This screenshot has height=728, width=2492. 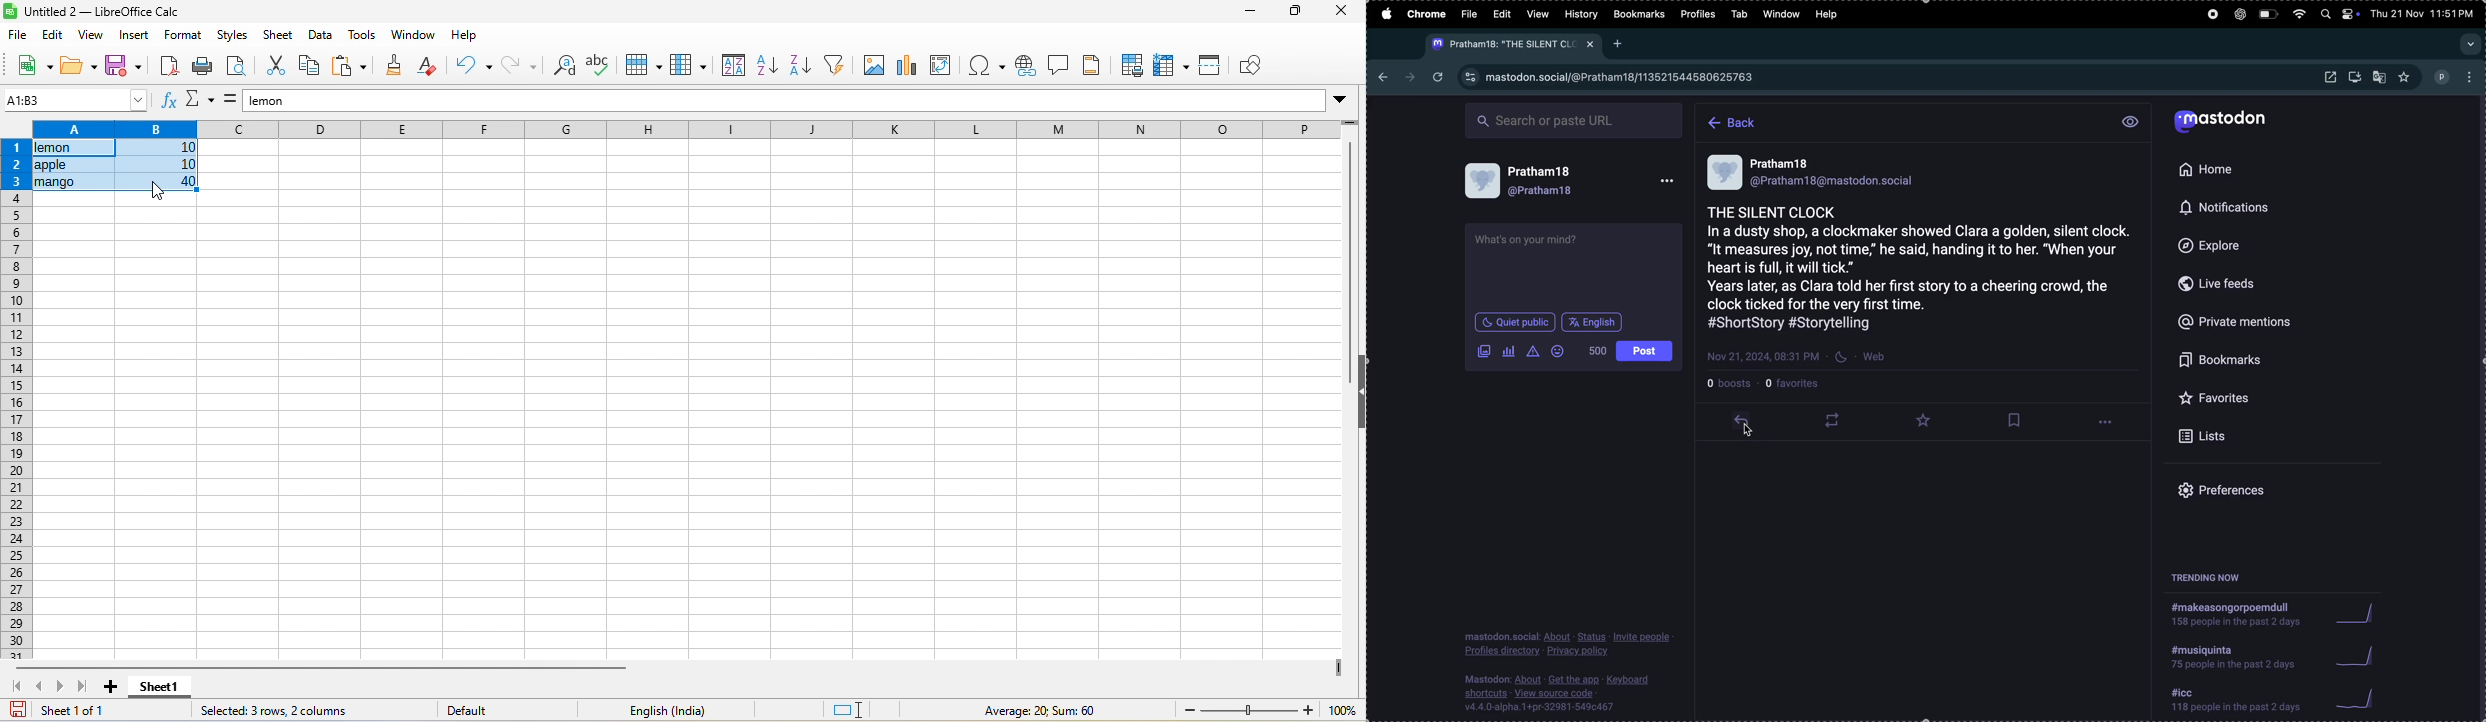 What do you see at coordinates (2360, 655) in the screenshot?
I see `graph` at bounding box center [2360, 655].